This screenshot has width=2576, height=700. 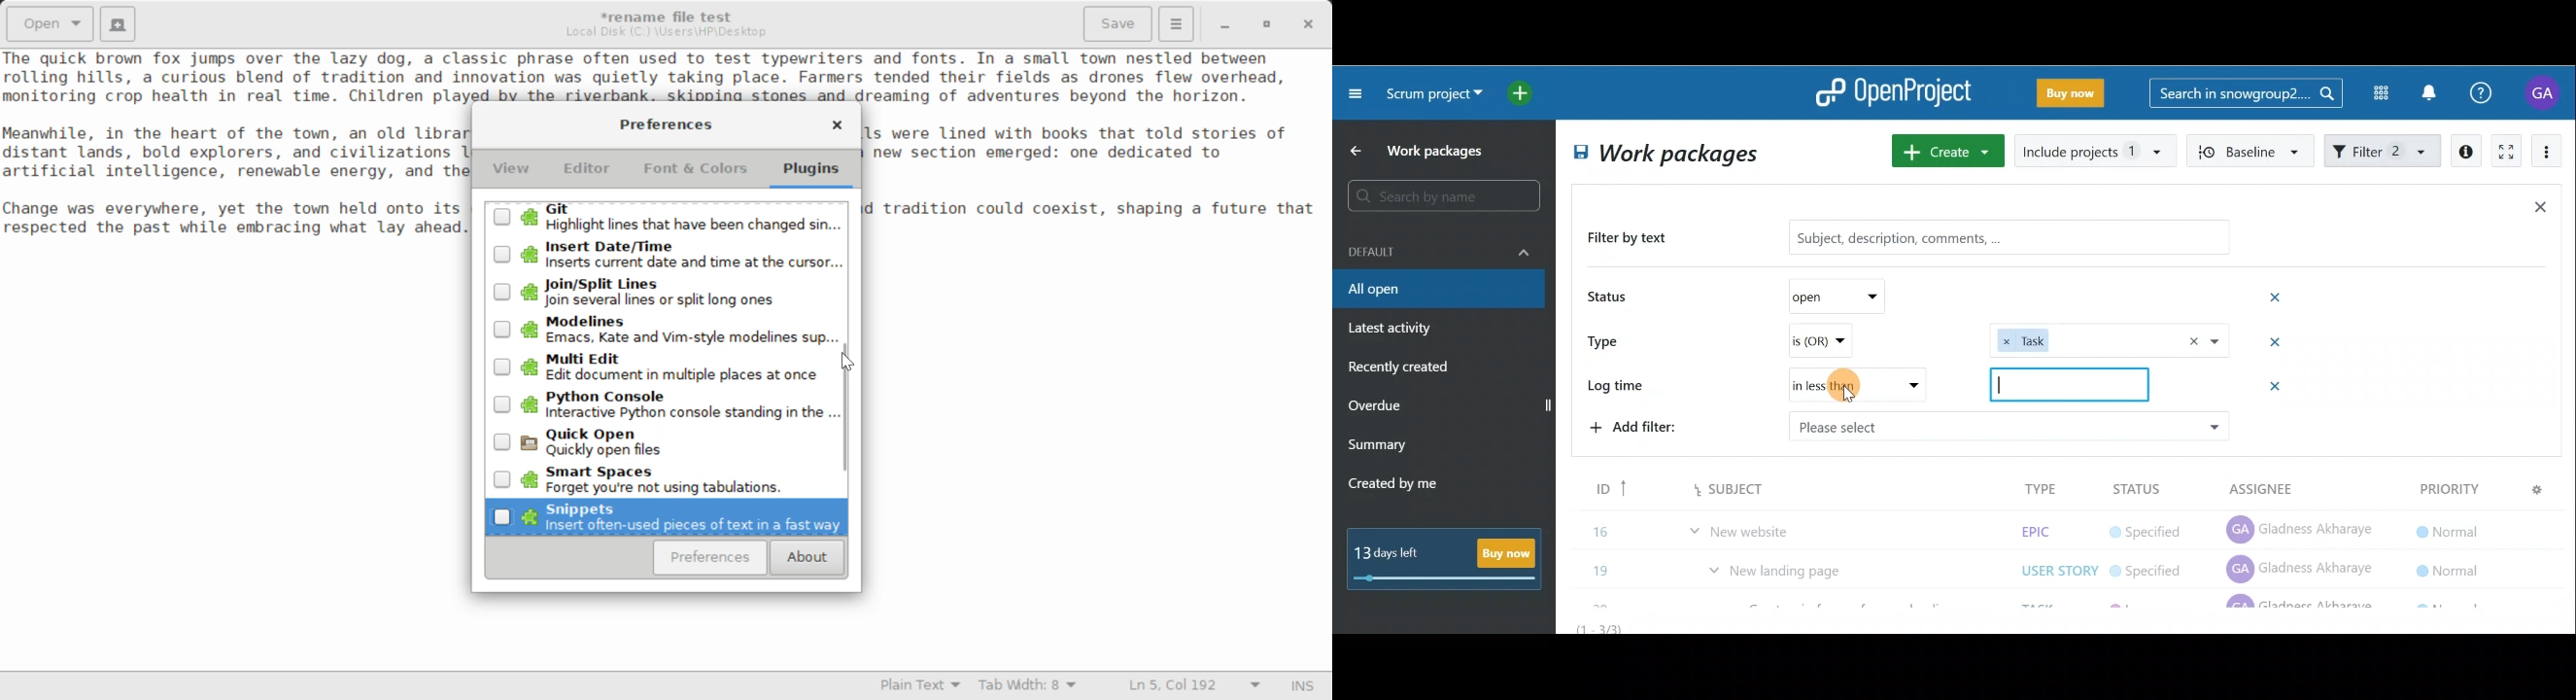 What do you see at coordinates (2450, 564) in the screenshot?
I see `normal` at bounding box center [2450, 564].